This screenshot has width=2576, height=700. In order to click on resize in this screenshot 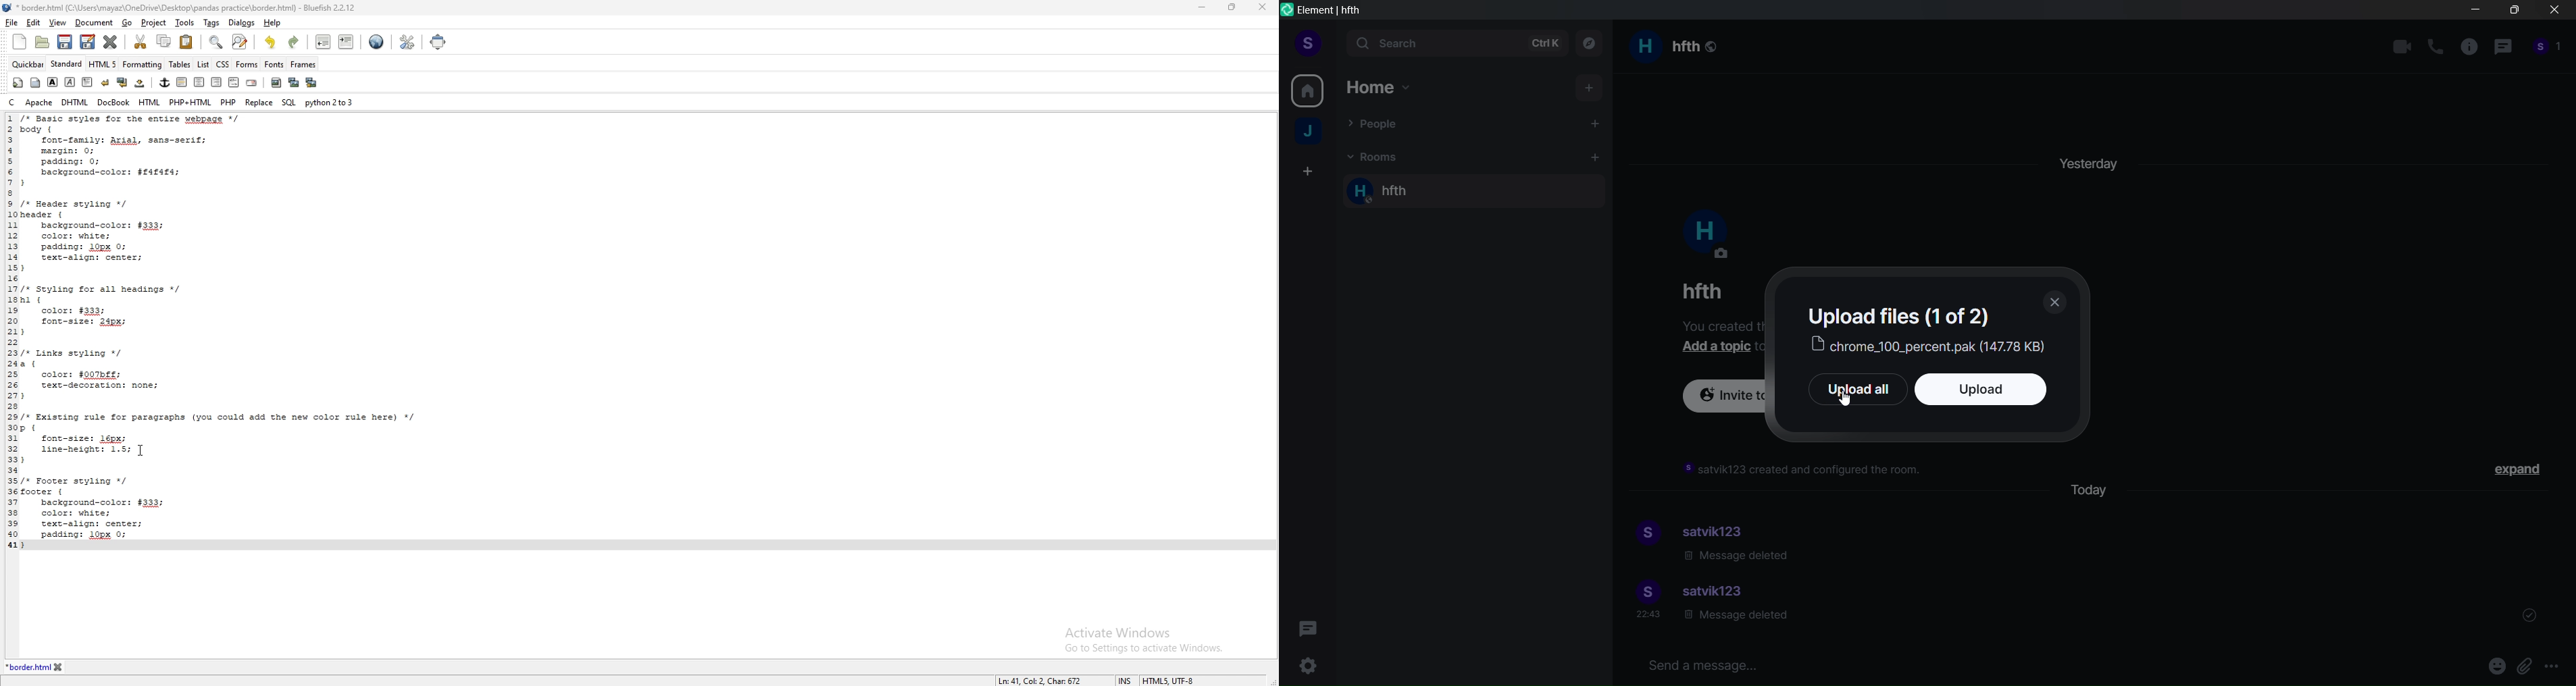, I will do `click(1233, 7)`.